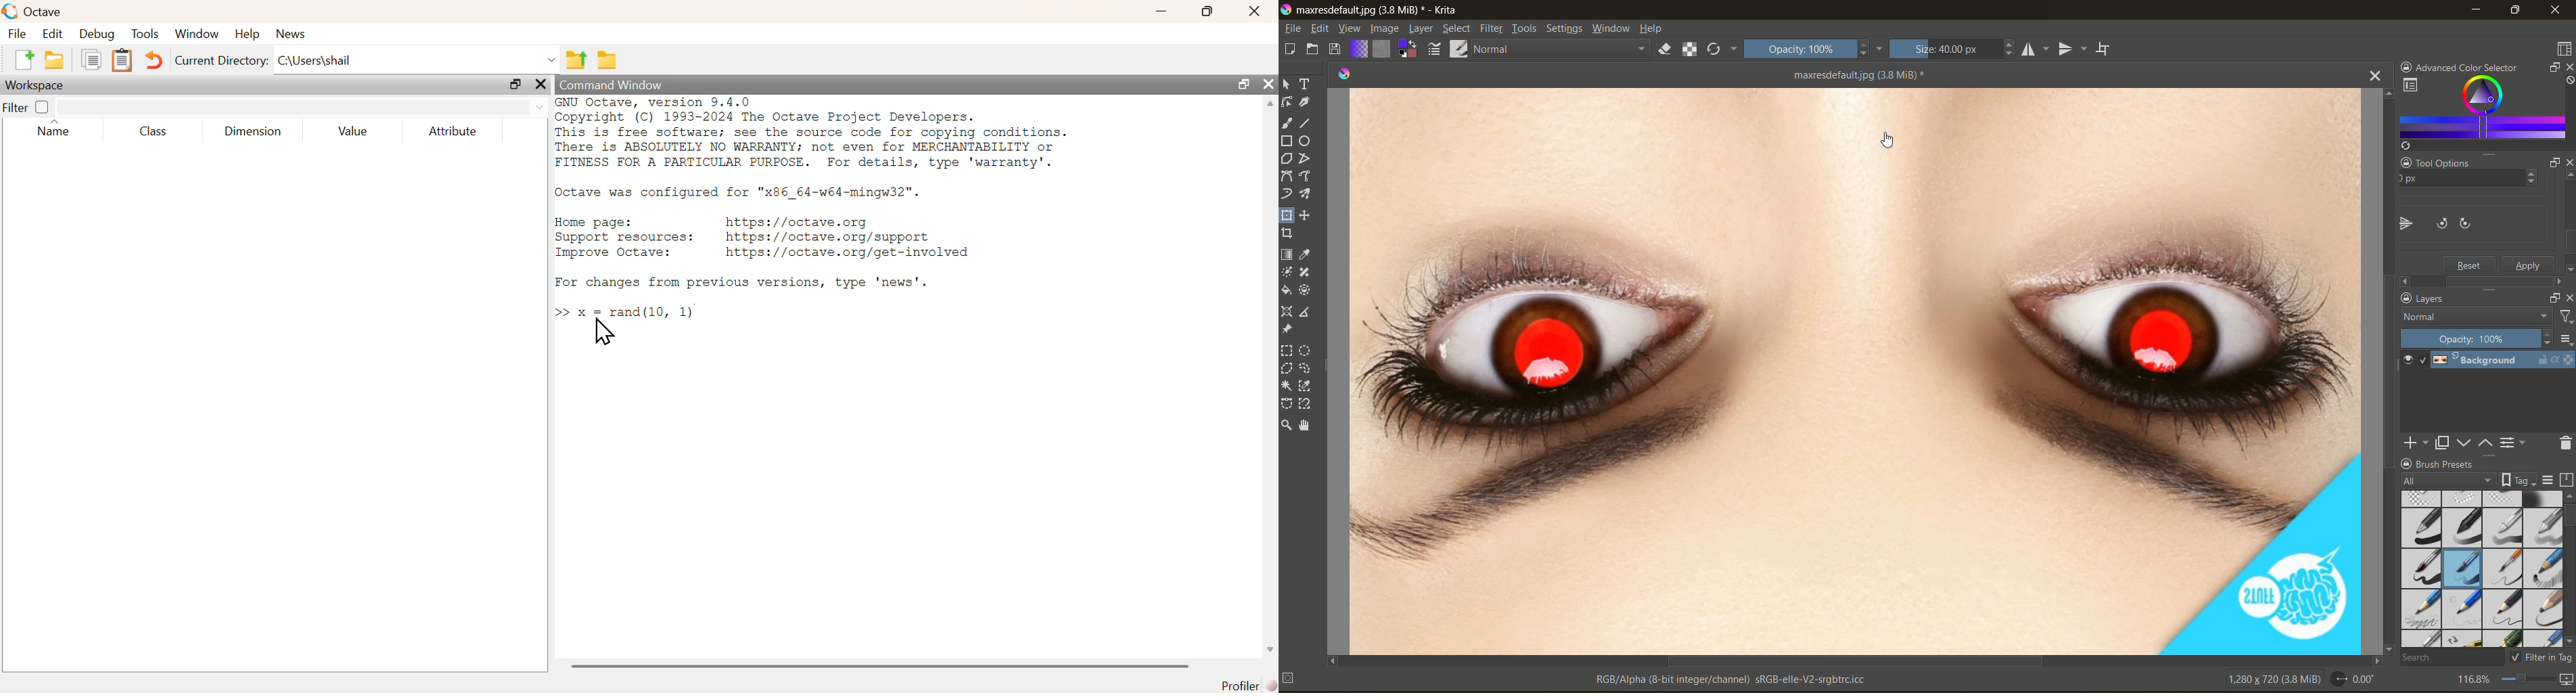  I want to click on tool, so click(1289, 215).